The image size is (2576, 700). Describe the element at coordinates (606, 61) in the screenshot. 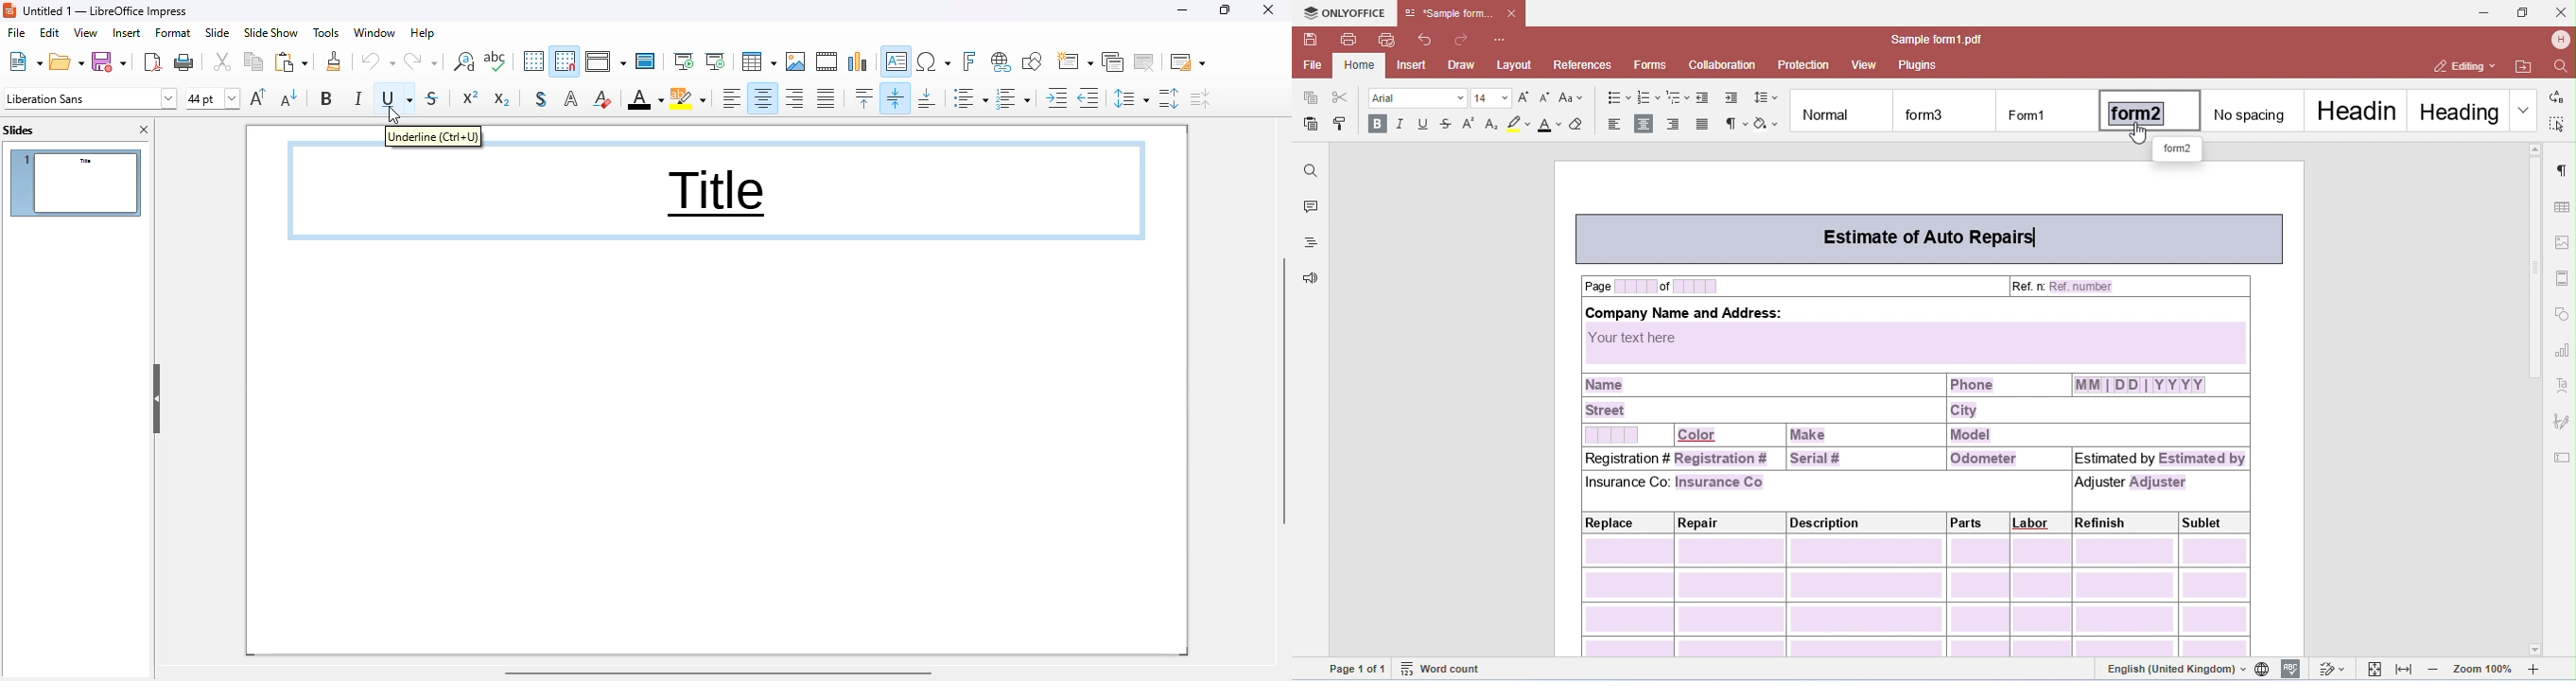

I see `display views` at that location.